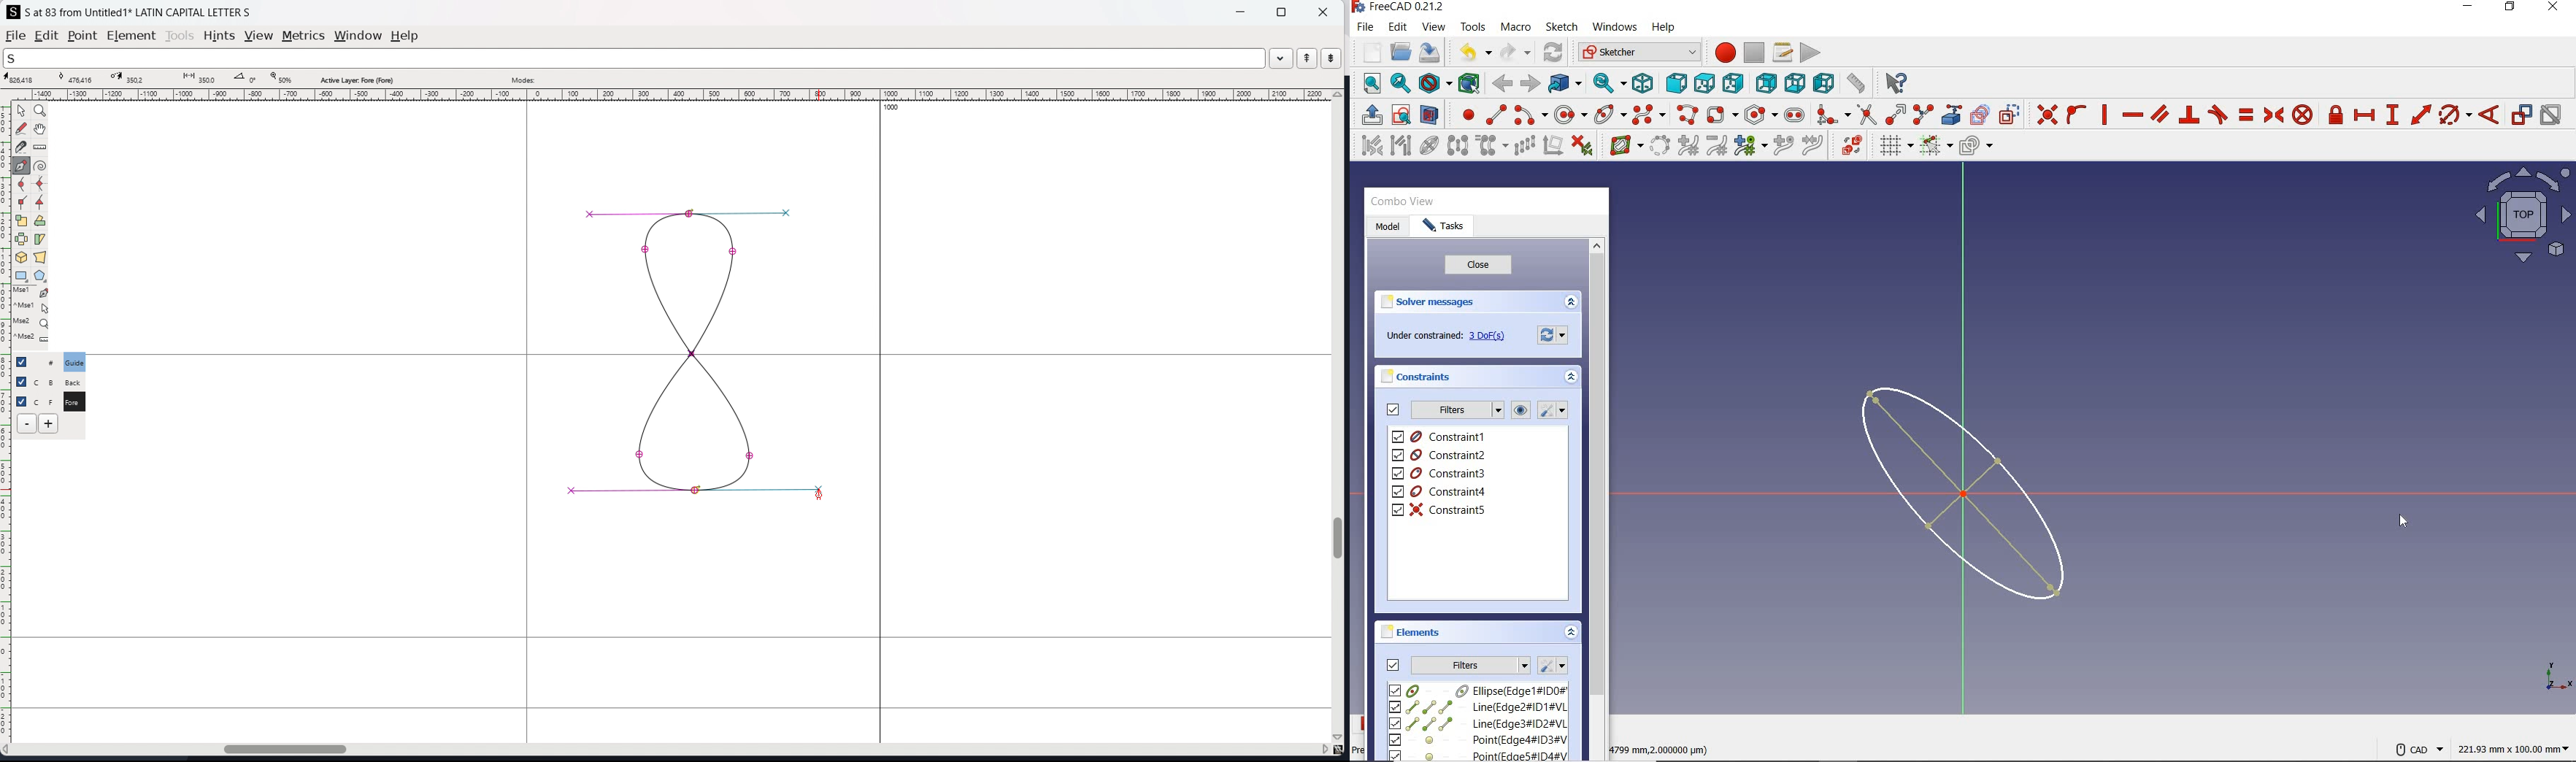  Describe the element at coordinates (1623, 145) in the screenshot. I see `show/hide B-spline information layer` at that location.